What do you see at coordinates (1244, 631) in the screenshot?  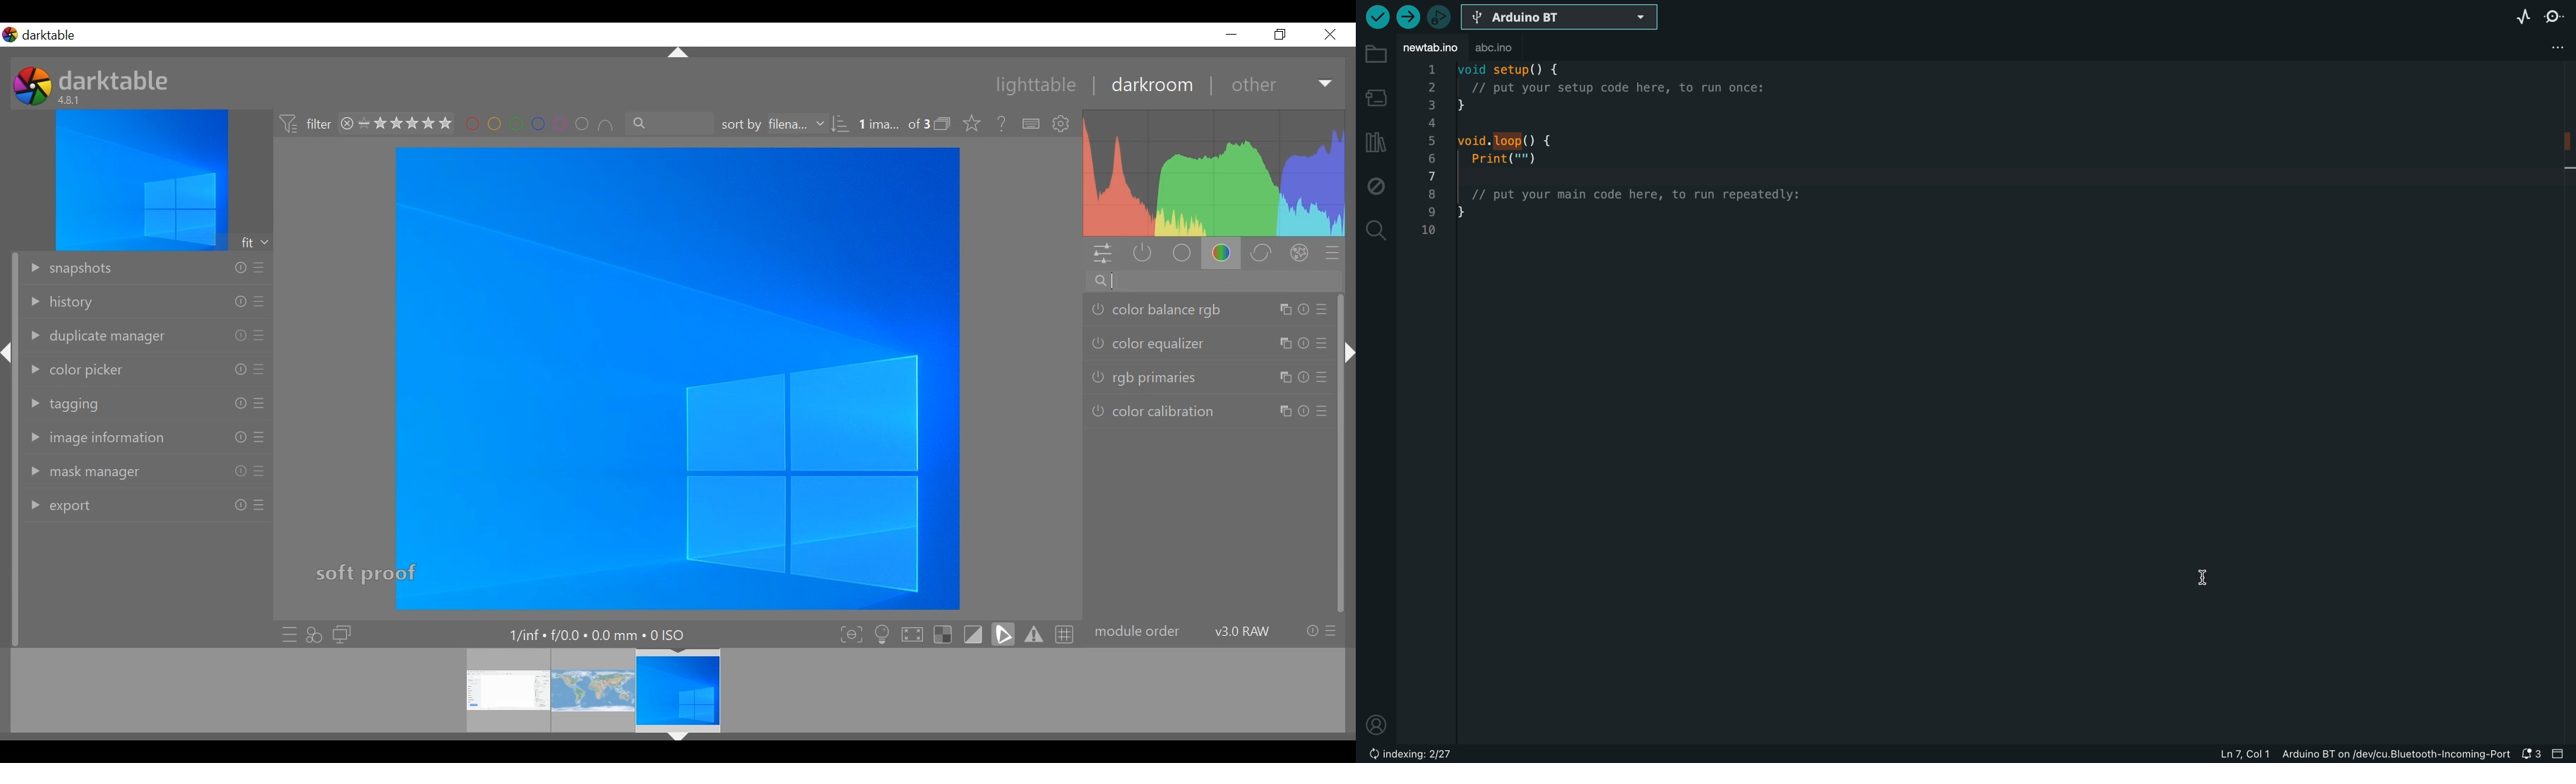 I see `version` at bounding box center [1244, 631].